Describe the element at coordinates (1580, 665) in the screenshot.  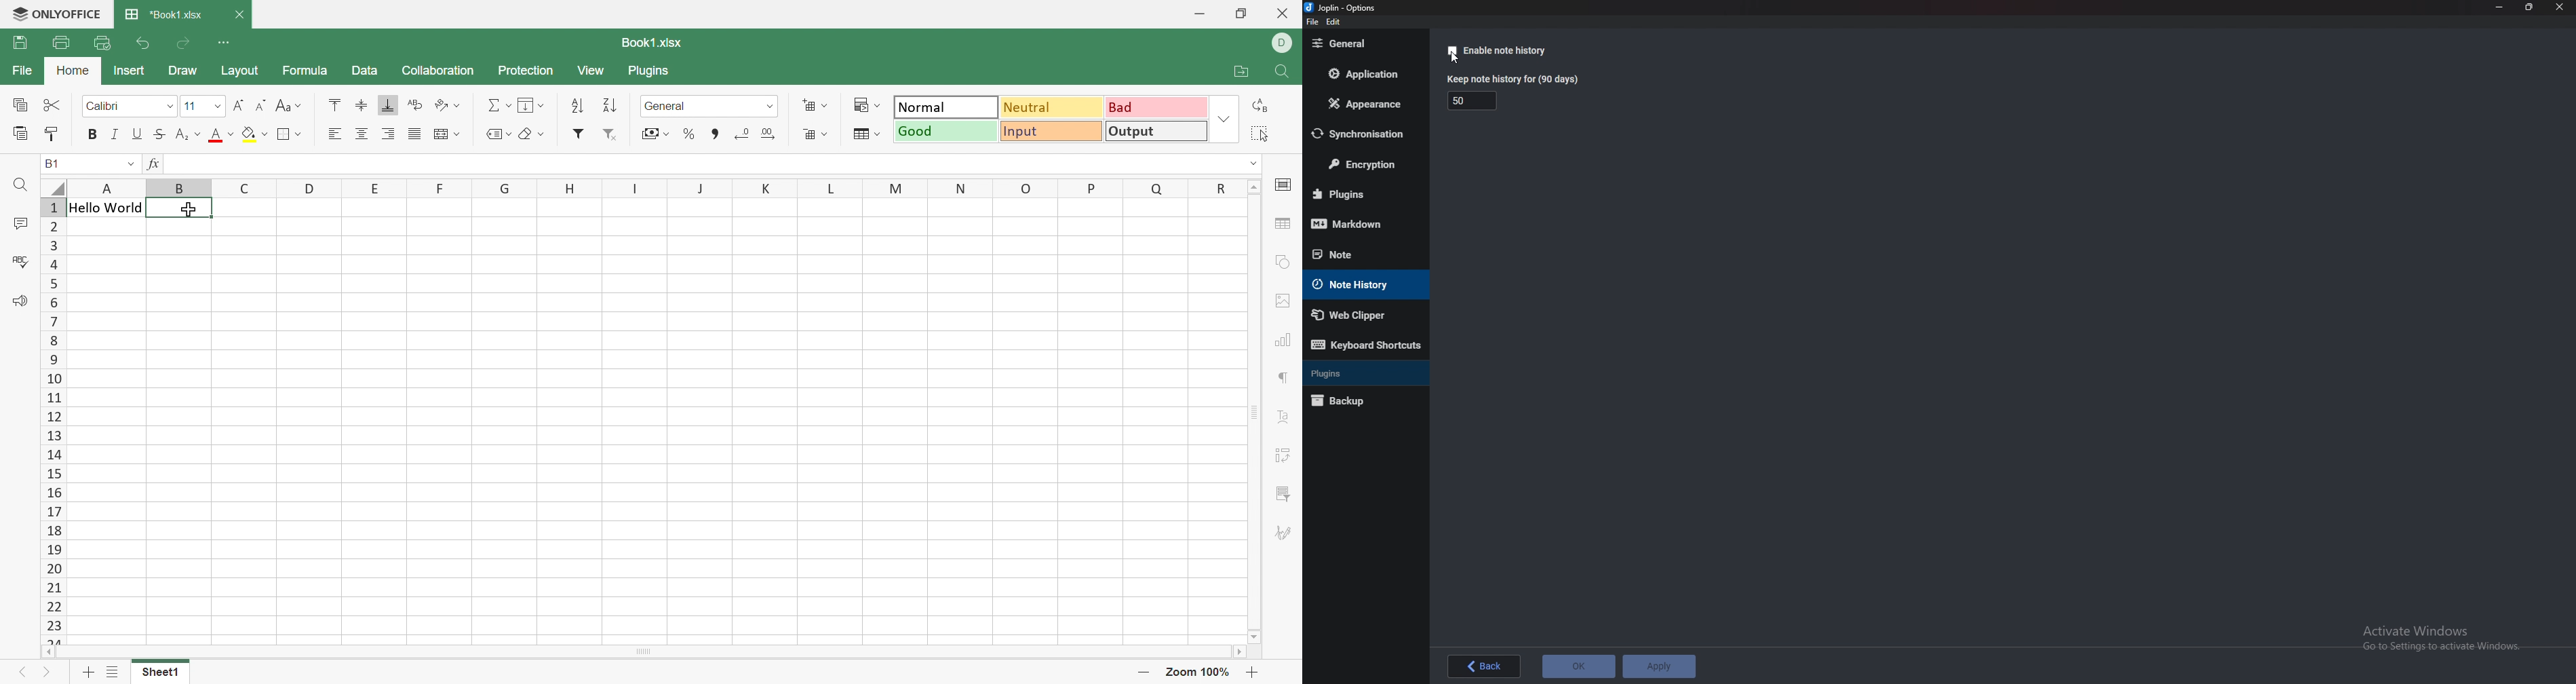
I see `o K` at that location.